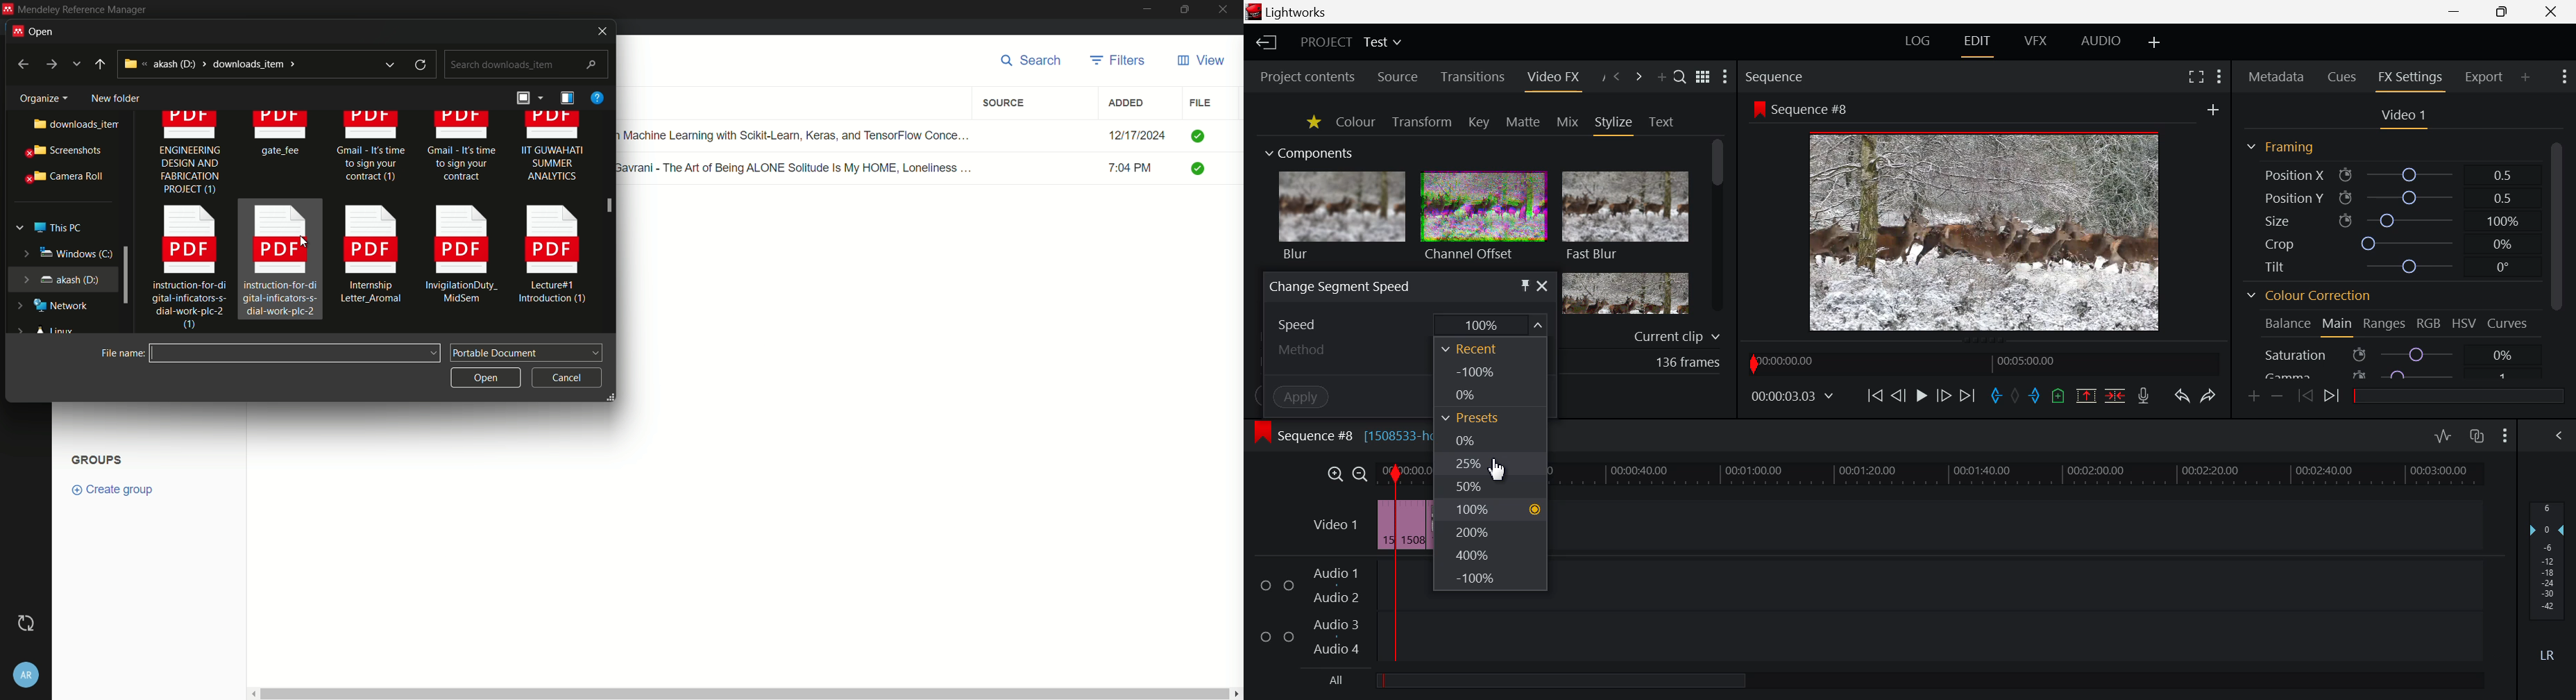 This screenshot has height=700, width=2576. What do you see at coordinates (2554, 12) in the screenshot?
I see `Close` at bounding box center [2554, 12].